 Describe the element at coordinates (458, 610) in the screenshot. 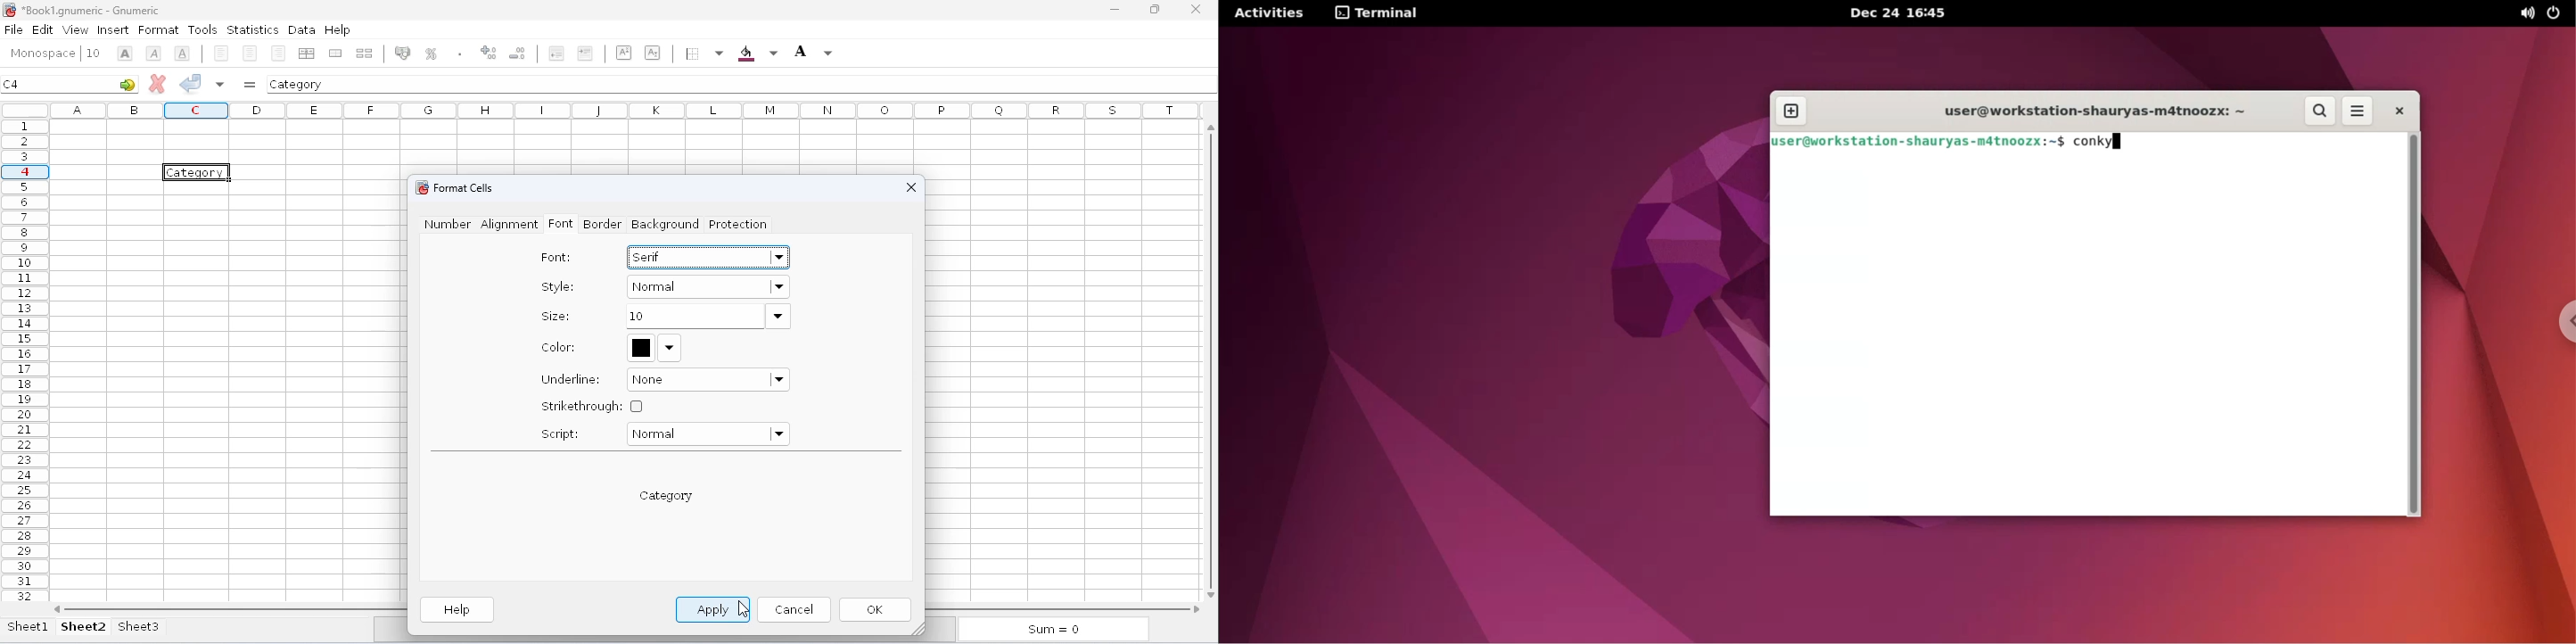

I see `help` at that location.